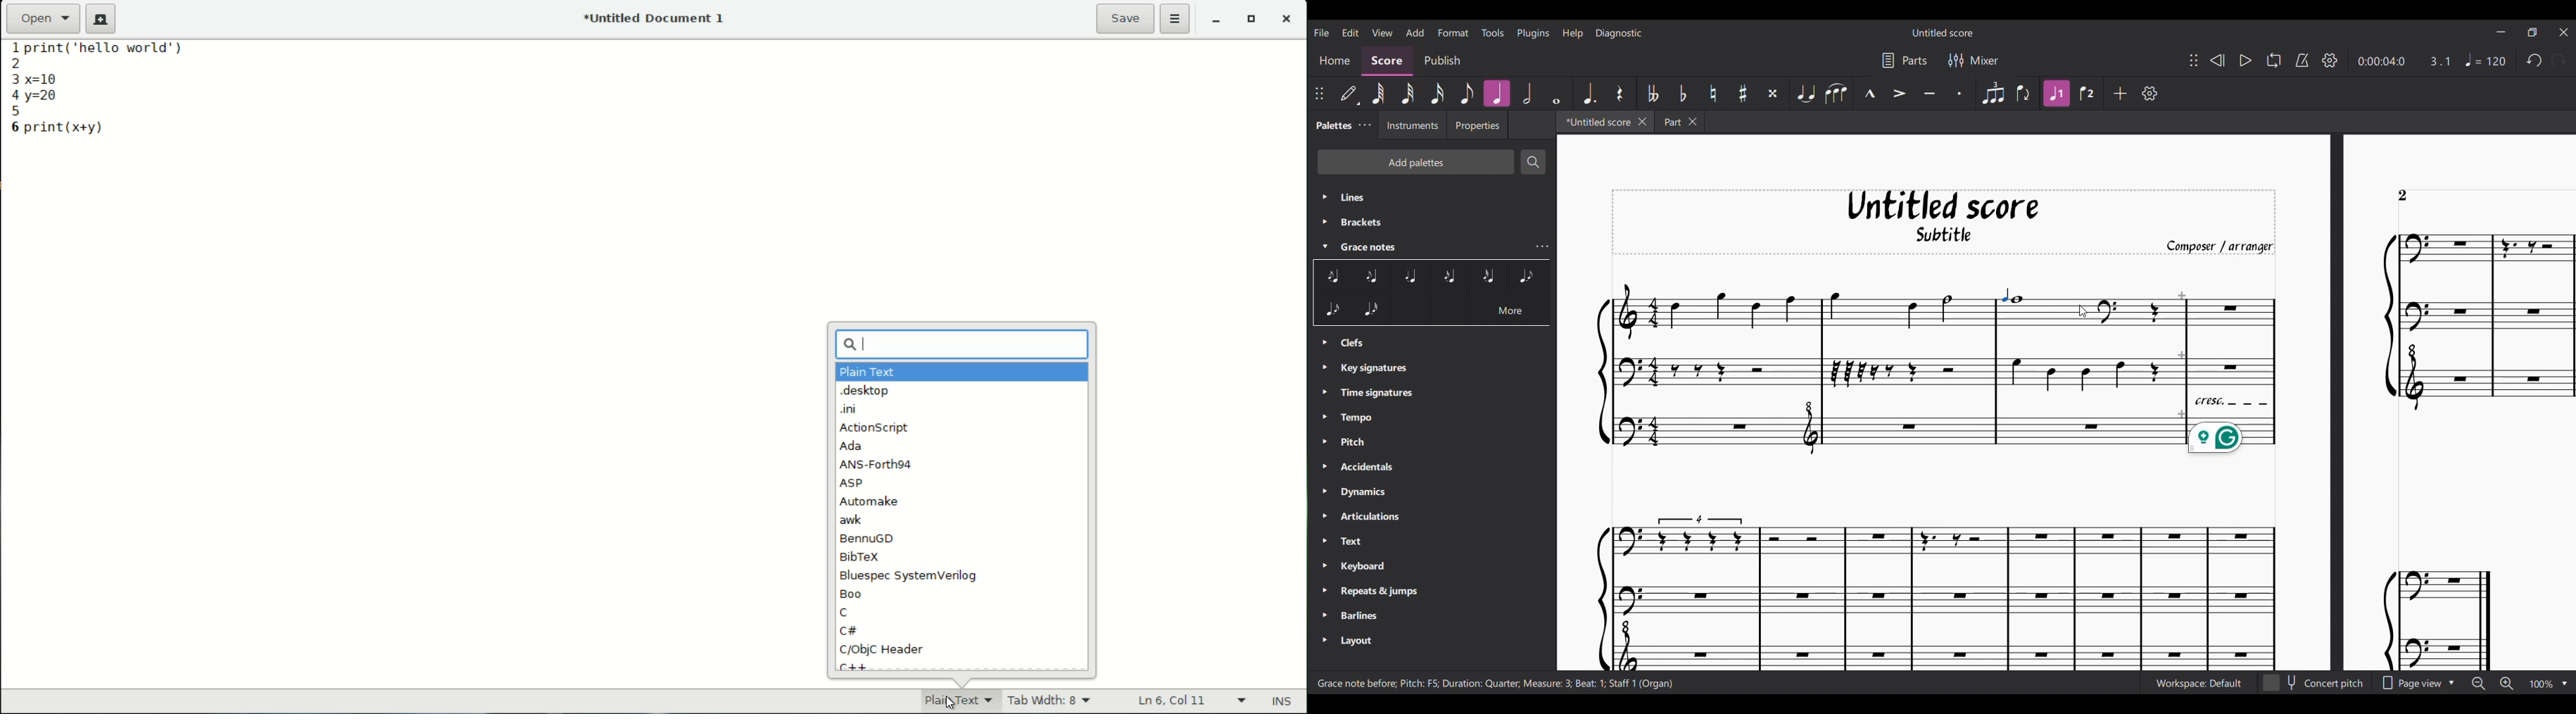  I want to click on Half note, so click(1526, 93).